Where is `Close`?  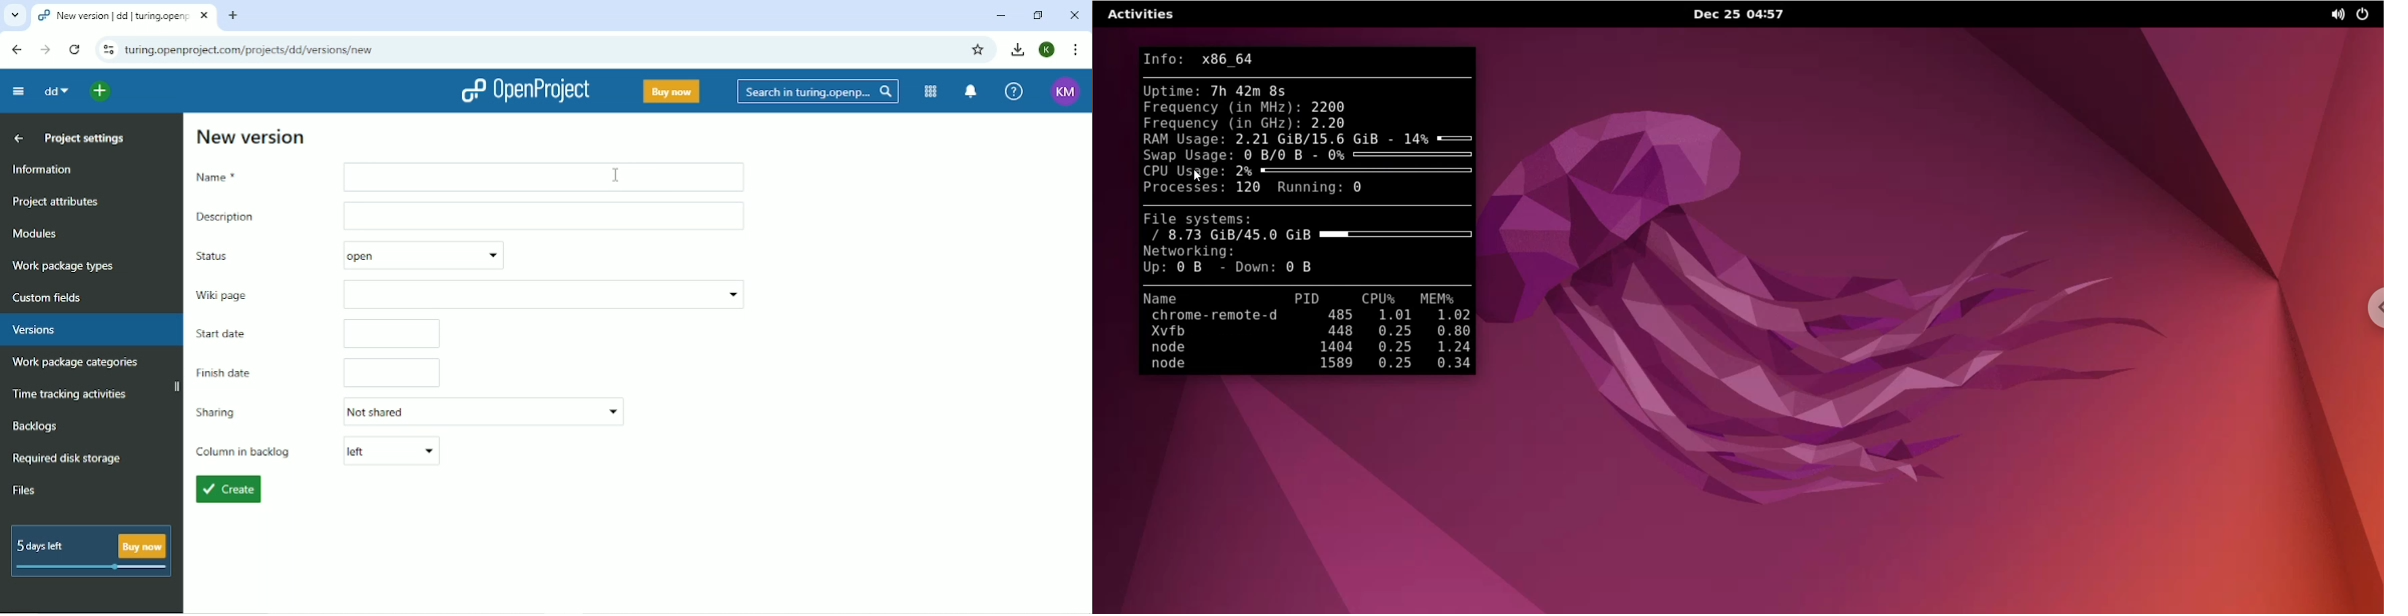 Close is located at coordinates (1074, 15).